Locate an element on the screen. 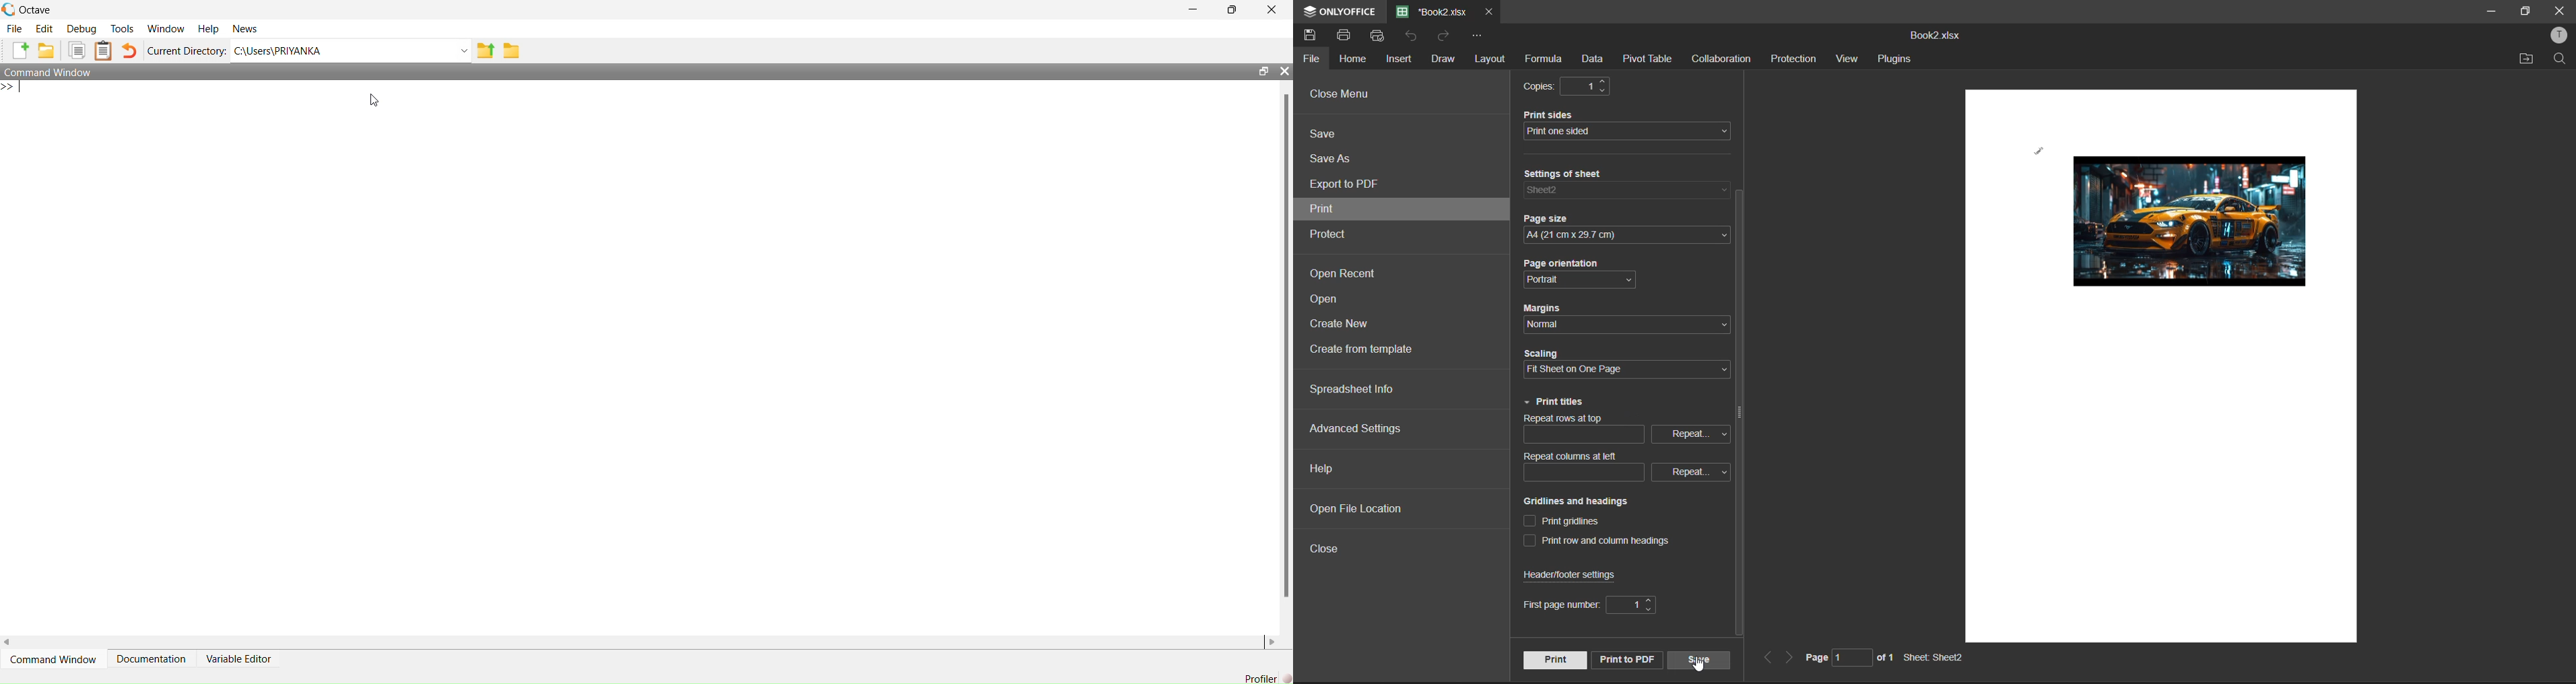 Image resolution: width=2576 pixels, height=700 pixels. next page is located at coordinates (1787, 658).